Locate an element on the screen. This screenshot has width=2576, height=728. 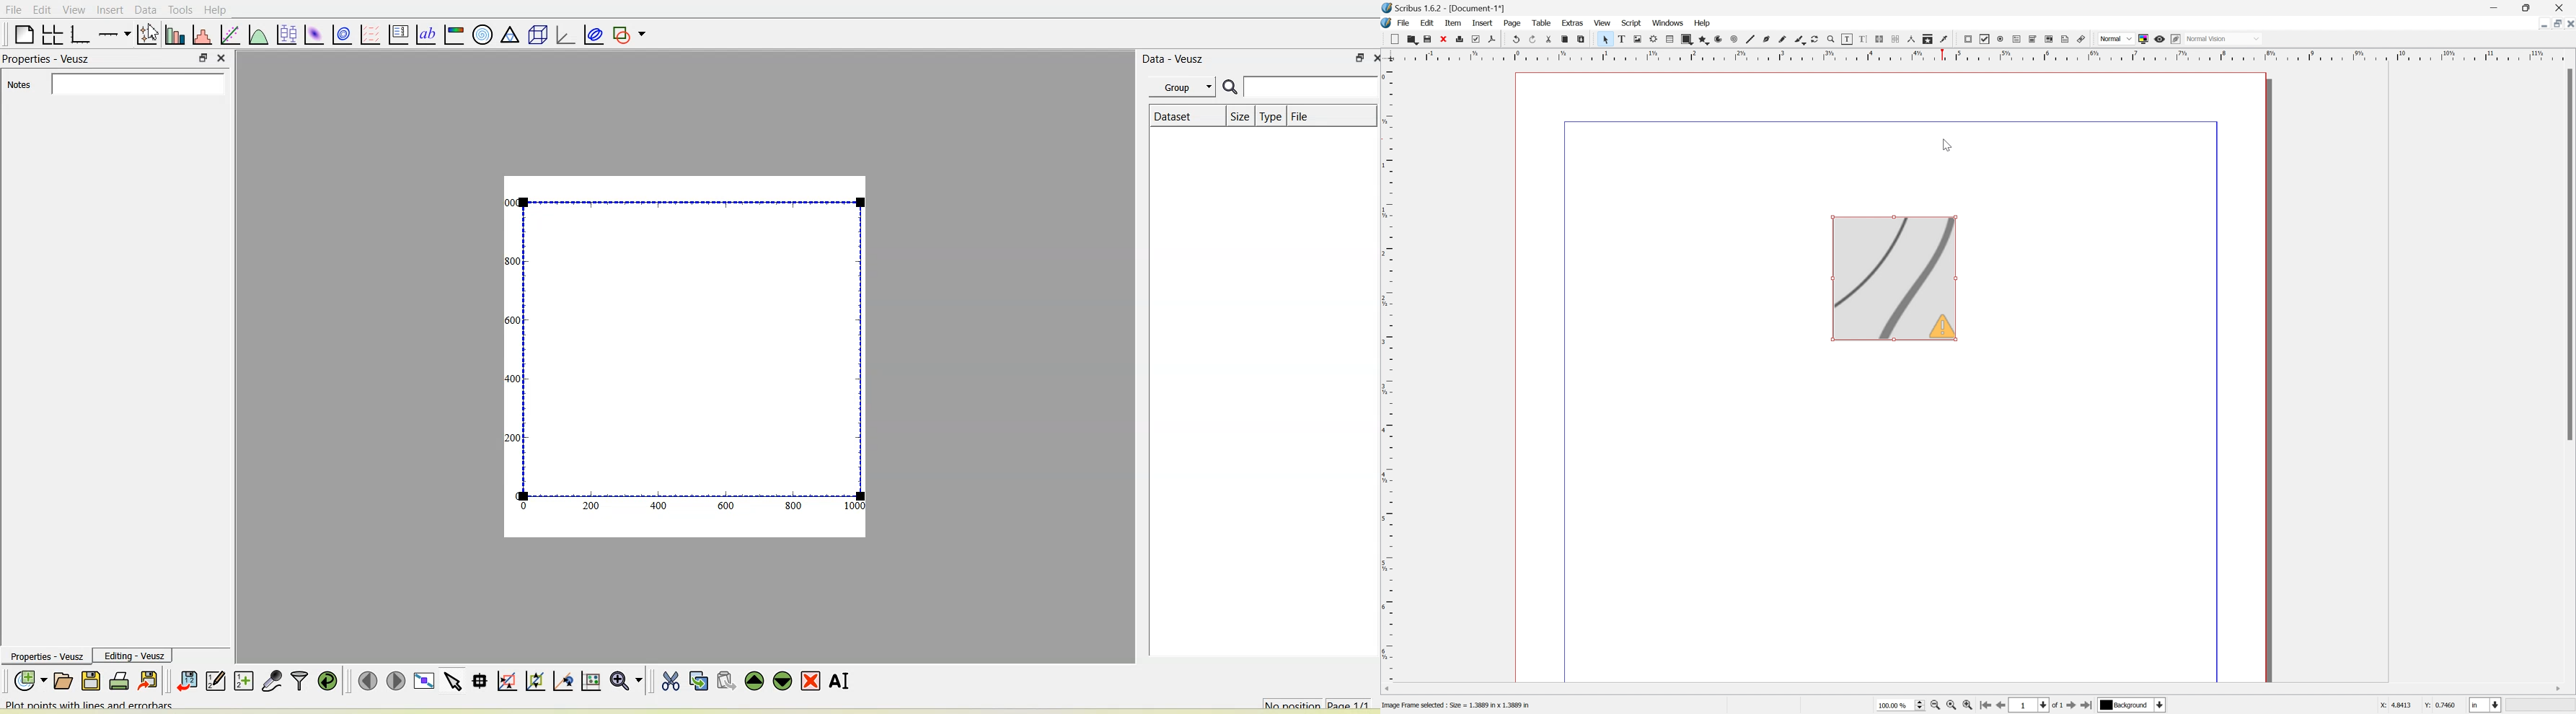
Undo is located at coordinates (1517, 38).